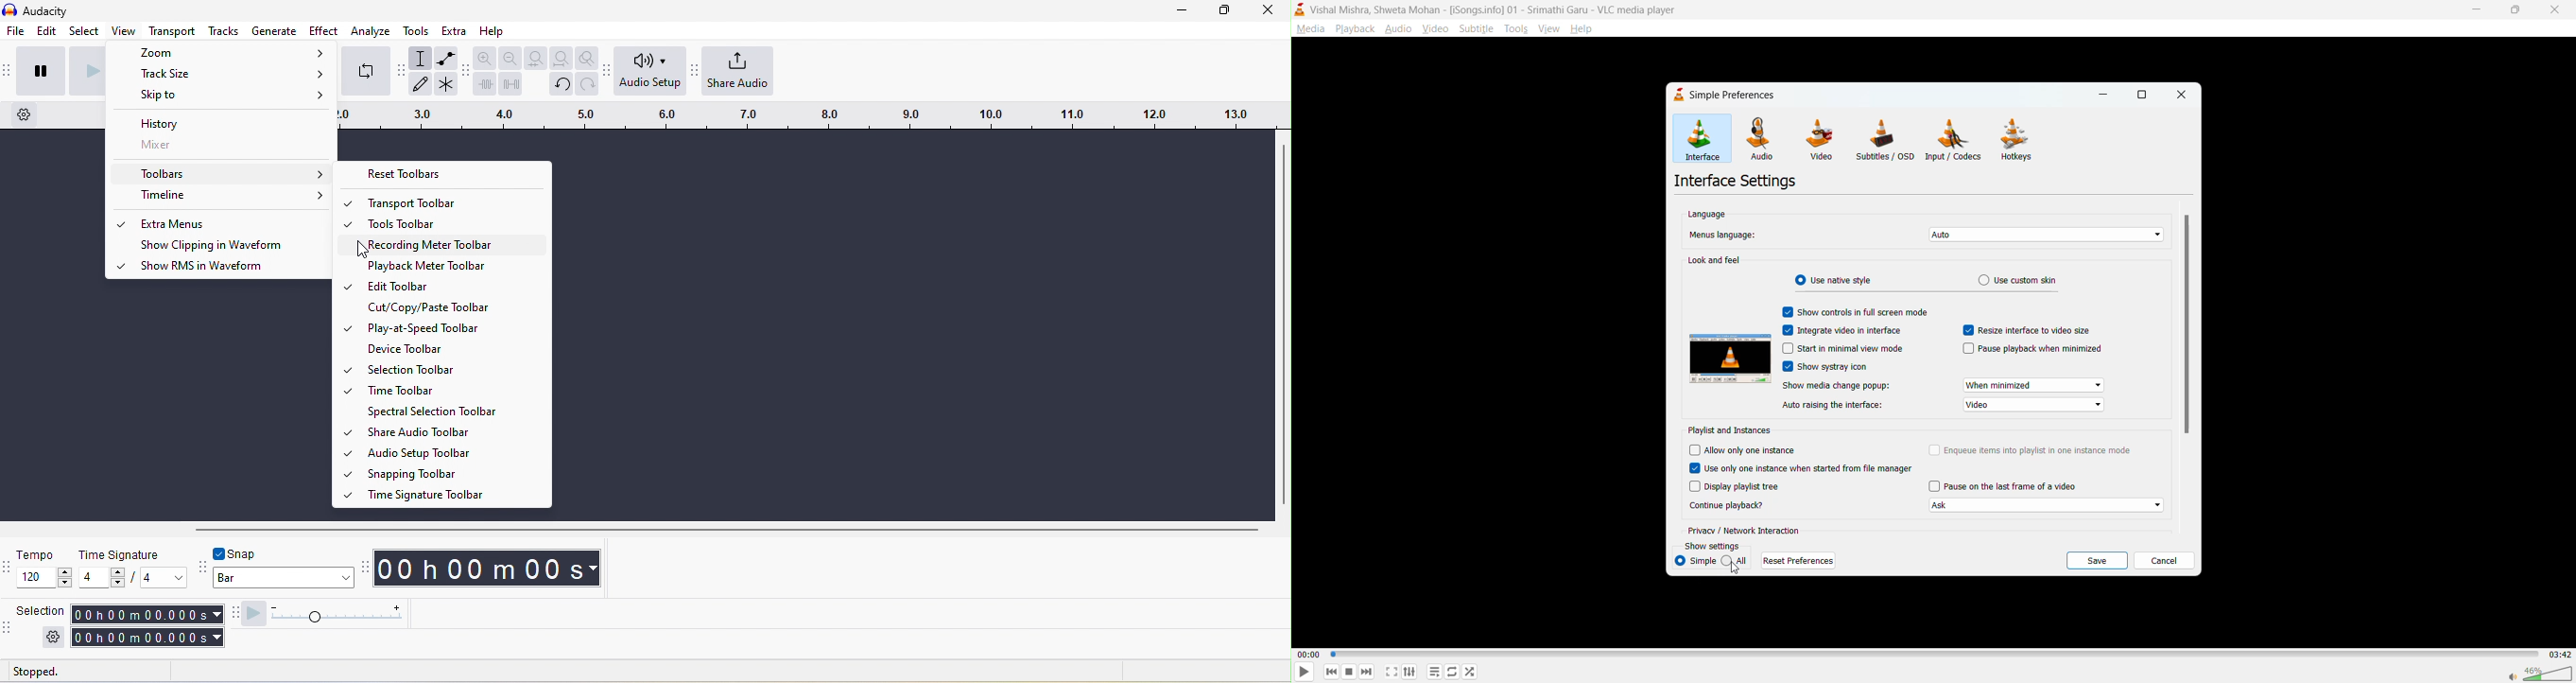 The height and width of the screenshot is (700, 2576). Describe the element at coordinates (1715, 545) in the screenshot. I see `show settings` at that location.